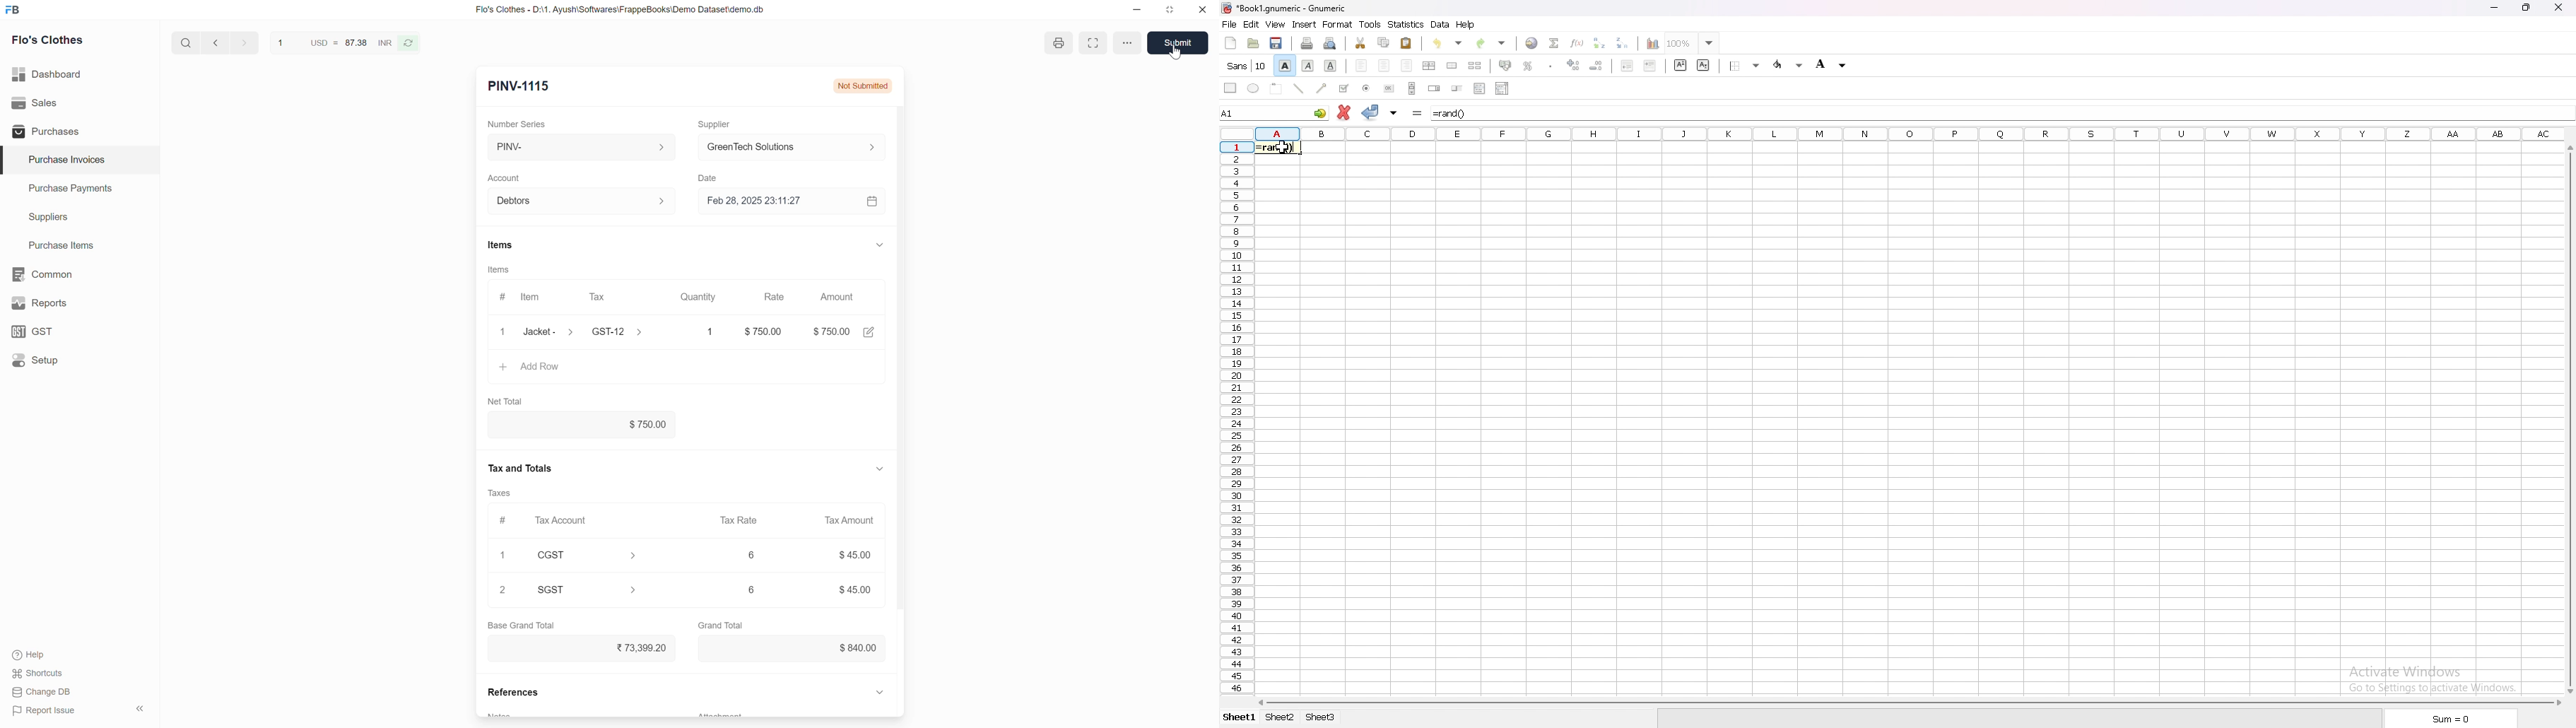  Describe the element at coordinates (1506, 66) in the screenshot. I see `accounting` at that location.